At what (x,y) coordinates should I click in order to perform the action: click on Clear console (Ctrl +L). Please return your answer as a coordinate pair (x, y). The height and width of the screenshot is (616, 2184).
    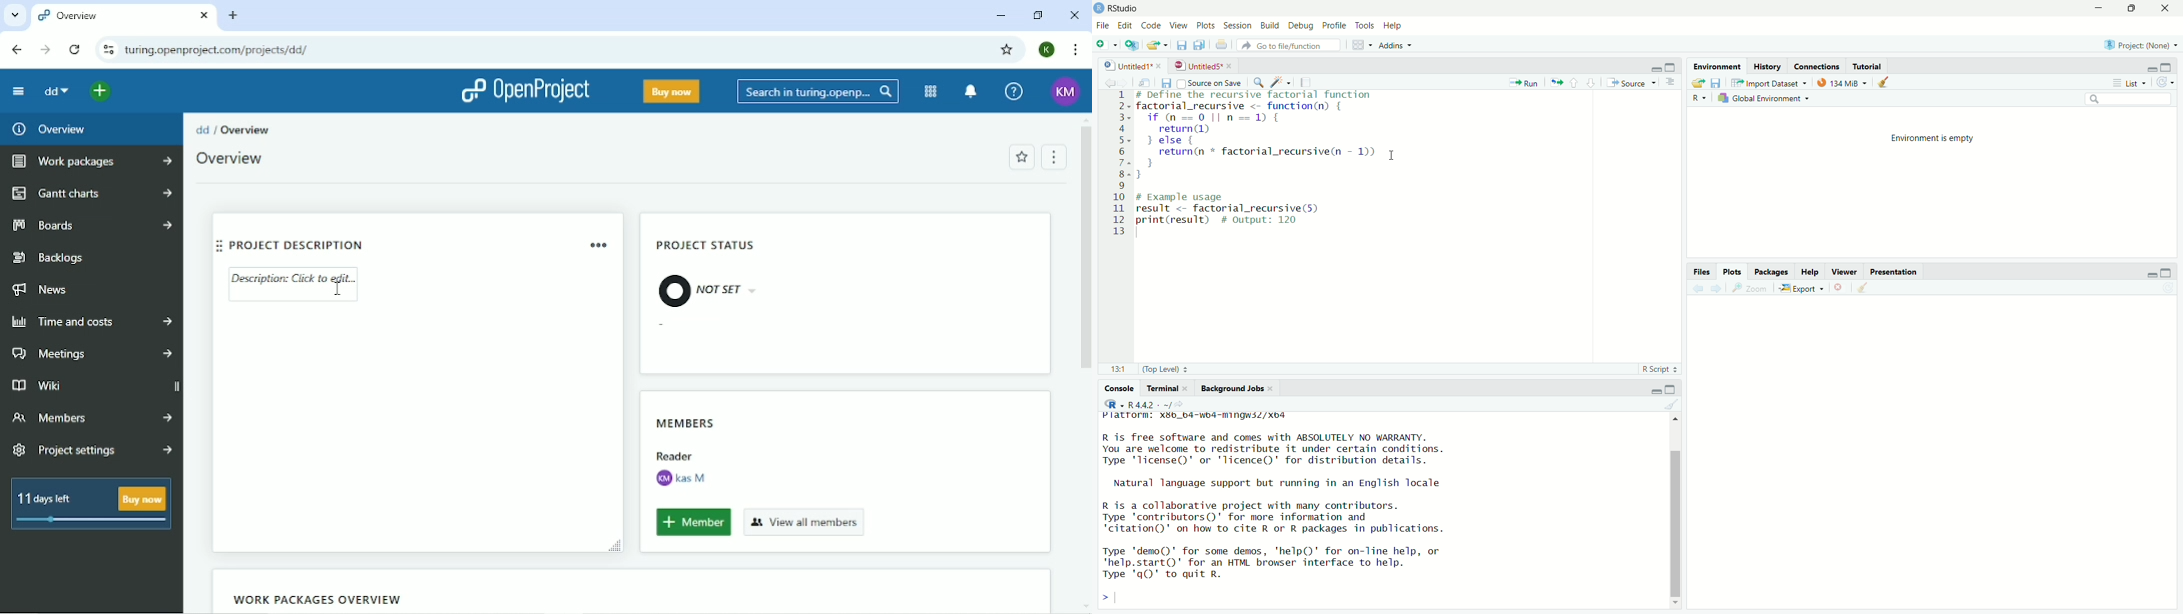
    Looking at the image, I should click on (1866, 286).